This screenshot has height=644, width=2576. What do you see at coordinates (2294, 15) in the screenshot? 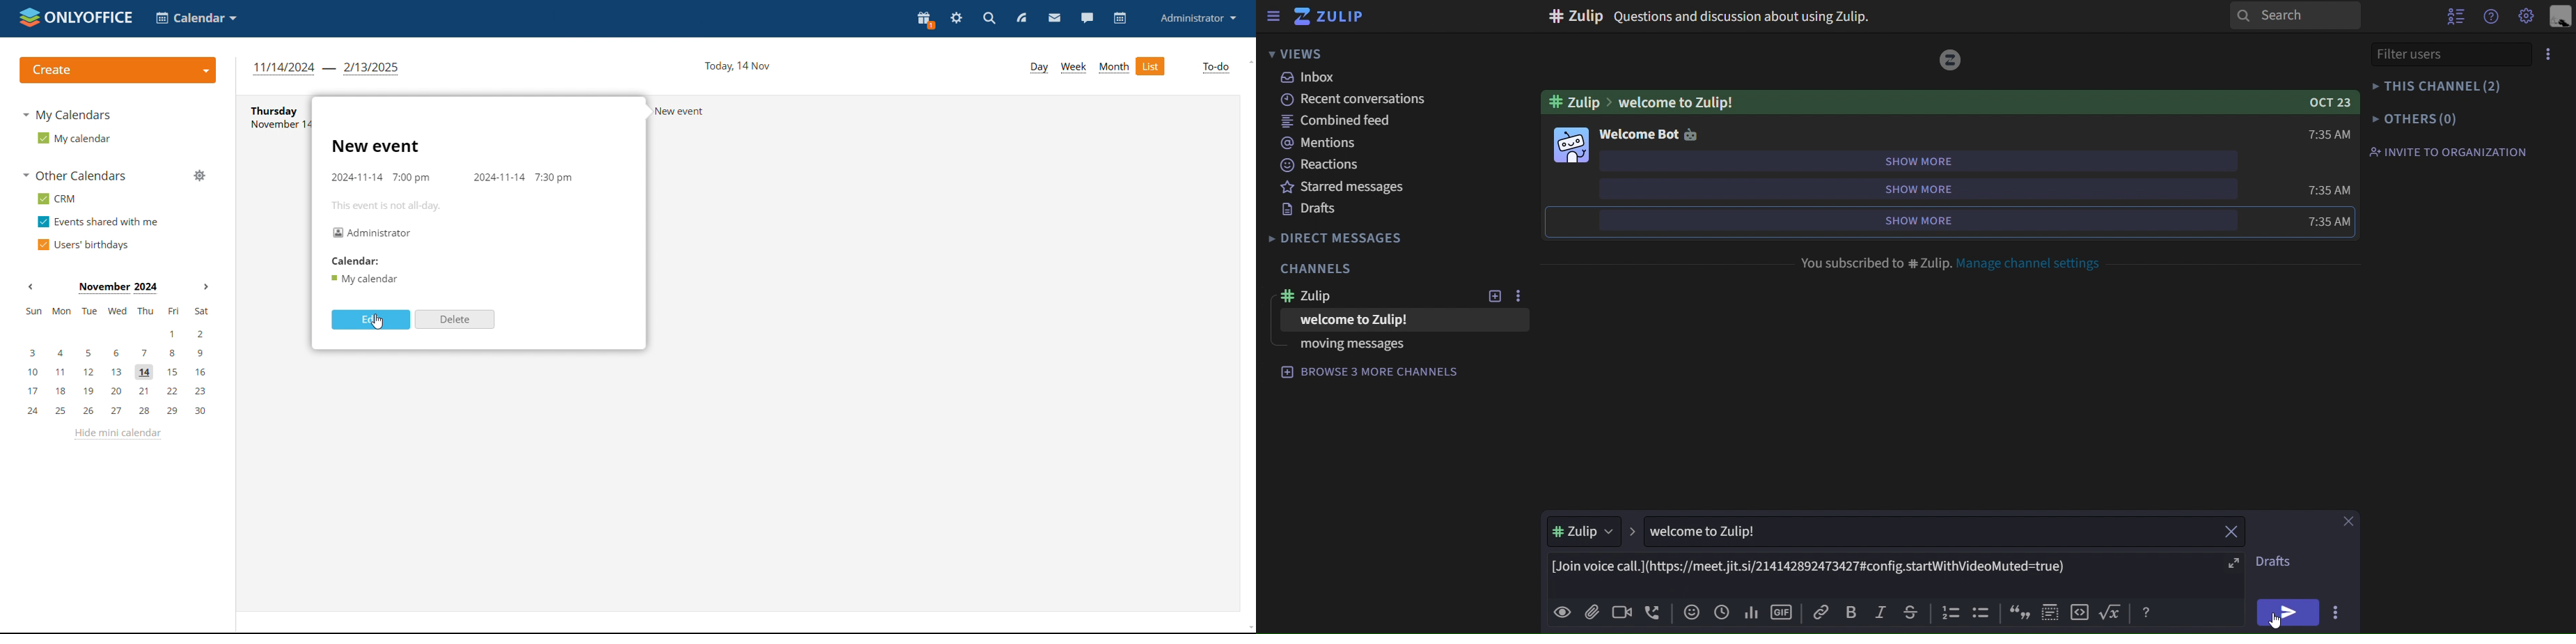
I see `search` at bounding box center [2294, 15].